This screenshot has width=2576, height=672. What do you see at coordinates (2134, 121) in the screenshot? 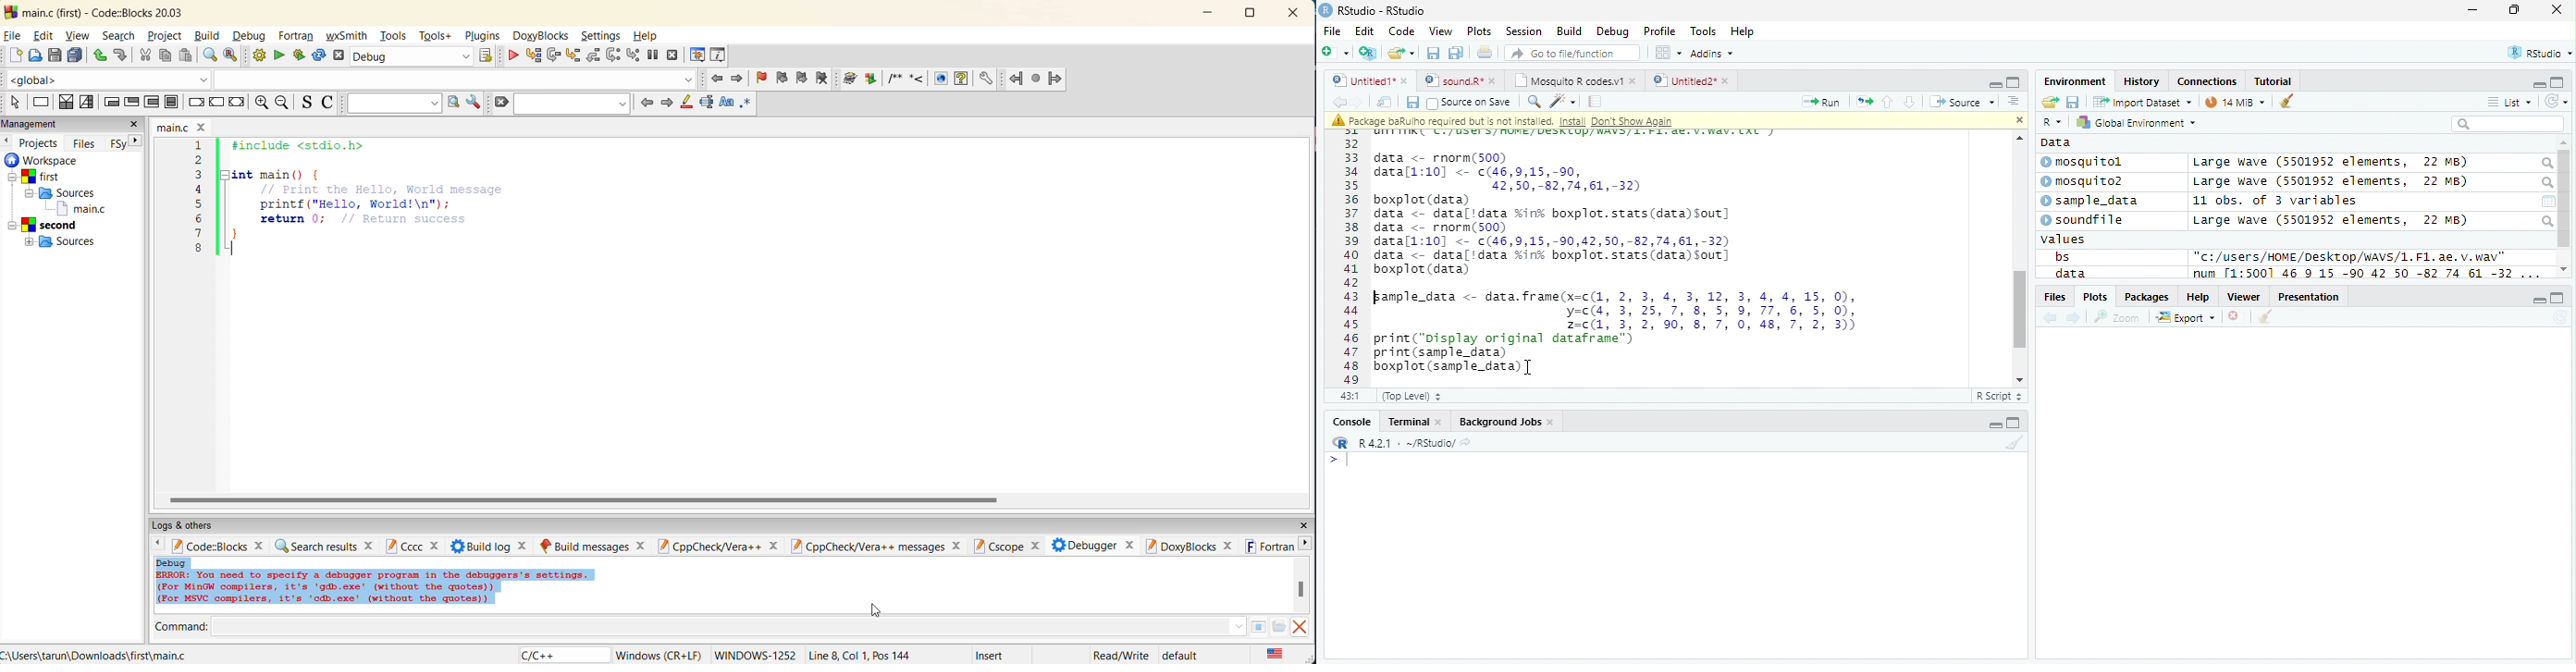
I see `Global Environment` at bounding box center [2134, 121].